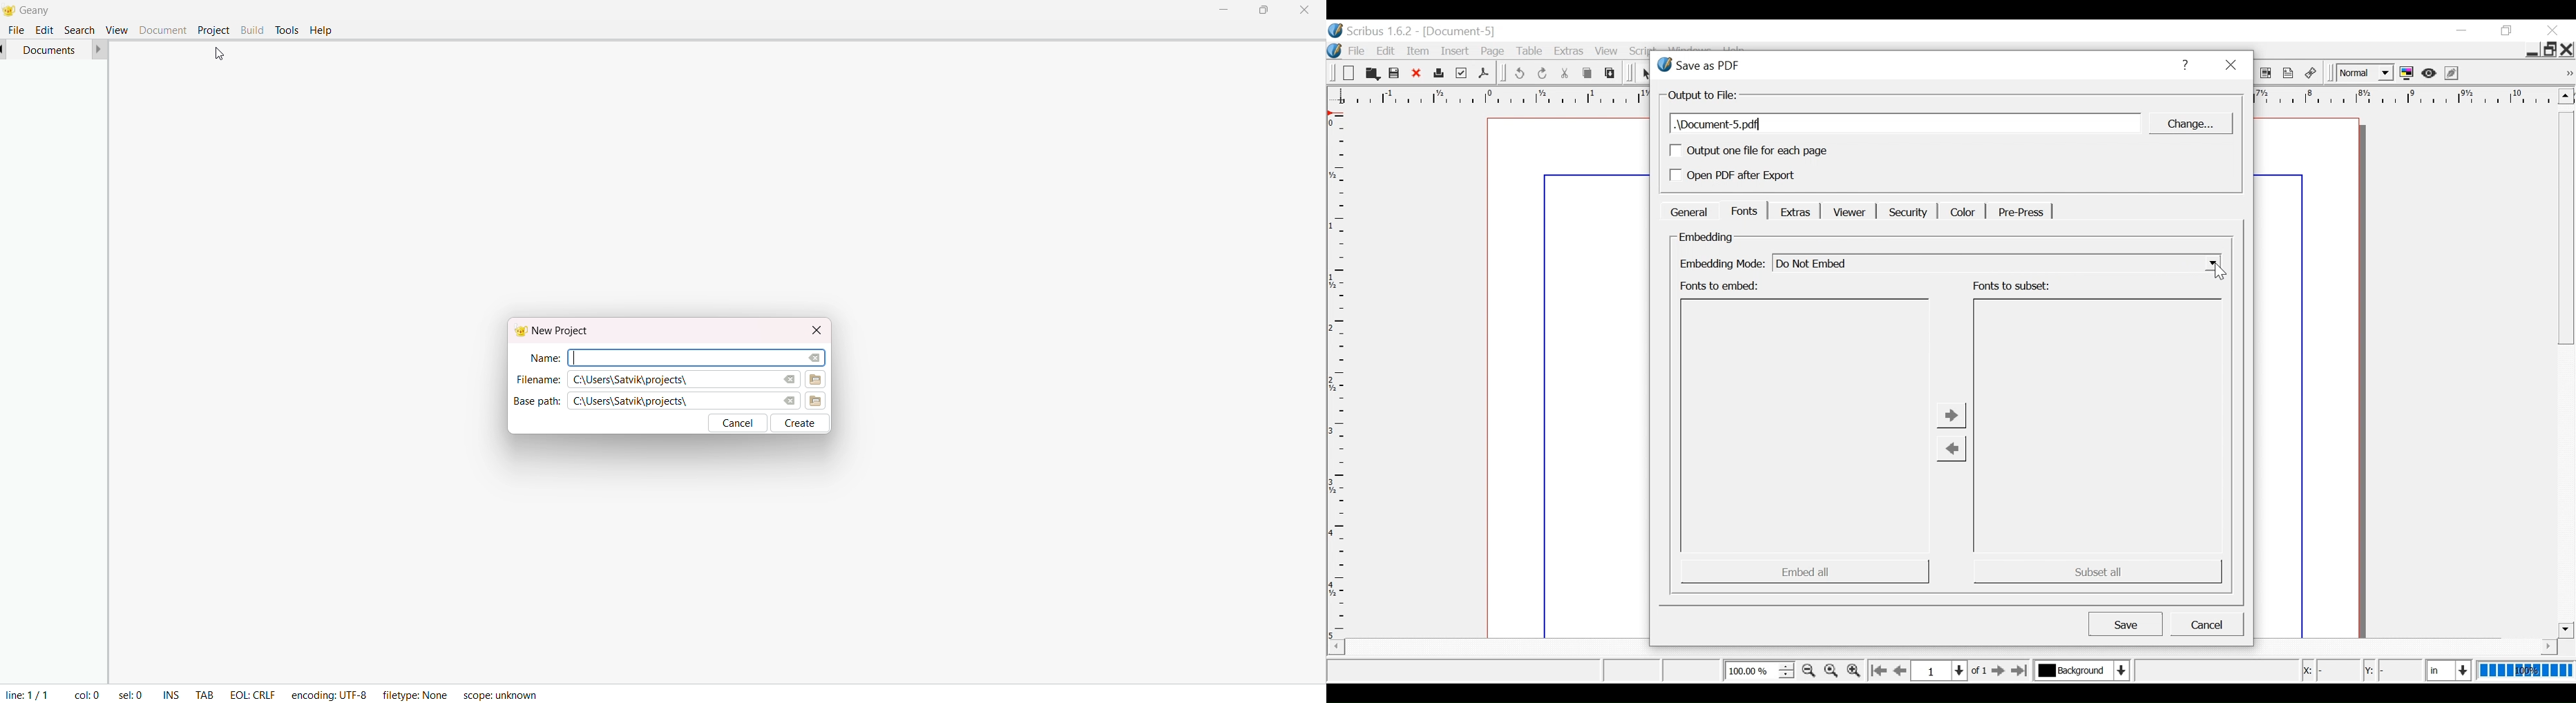 This screenshot has width=2576, height=728. I want to click on Paste, so click(1610, 73).